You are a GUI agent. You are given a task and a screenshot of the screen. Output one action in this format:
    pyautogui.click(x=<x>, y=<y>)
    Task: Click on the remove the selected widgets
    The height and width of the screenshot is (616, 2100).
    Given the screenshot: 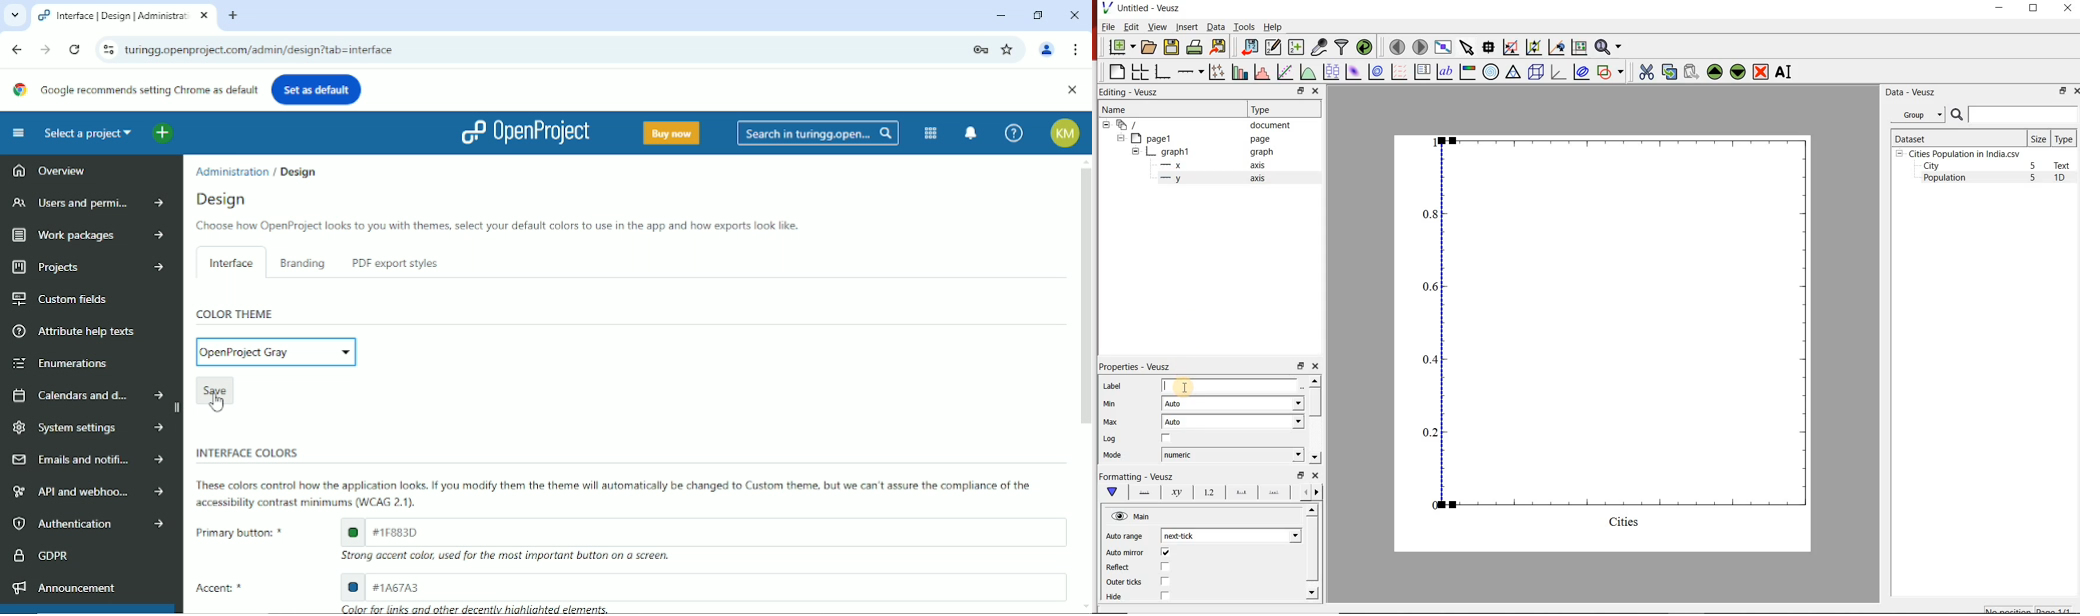 What is the action you would take?
    pyautogui.click(x=1762, y=72)
    